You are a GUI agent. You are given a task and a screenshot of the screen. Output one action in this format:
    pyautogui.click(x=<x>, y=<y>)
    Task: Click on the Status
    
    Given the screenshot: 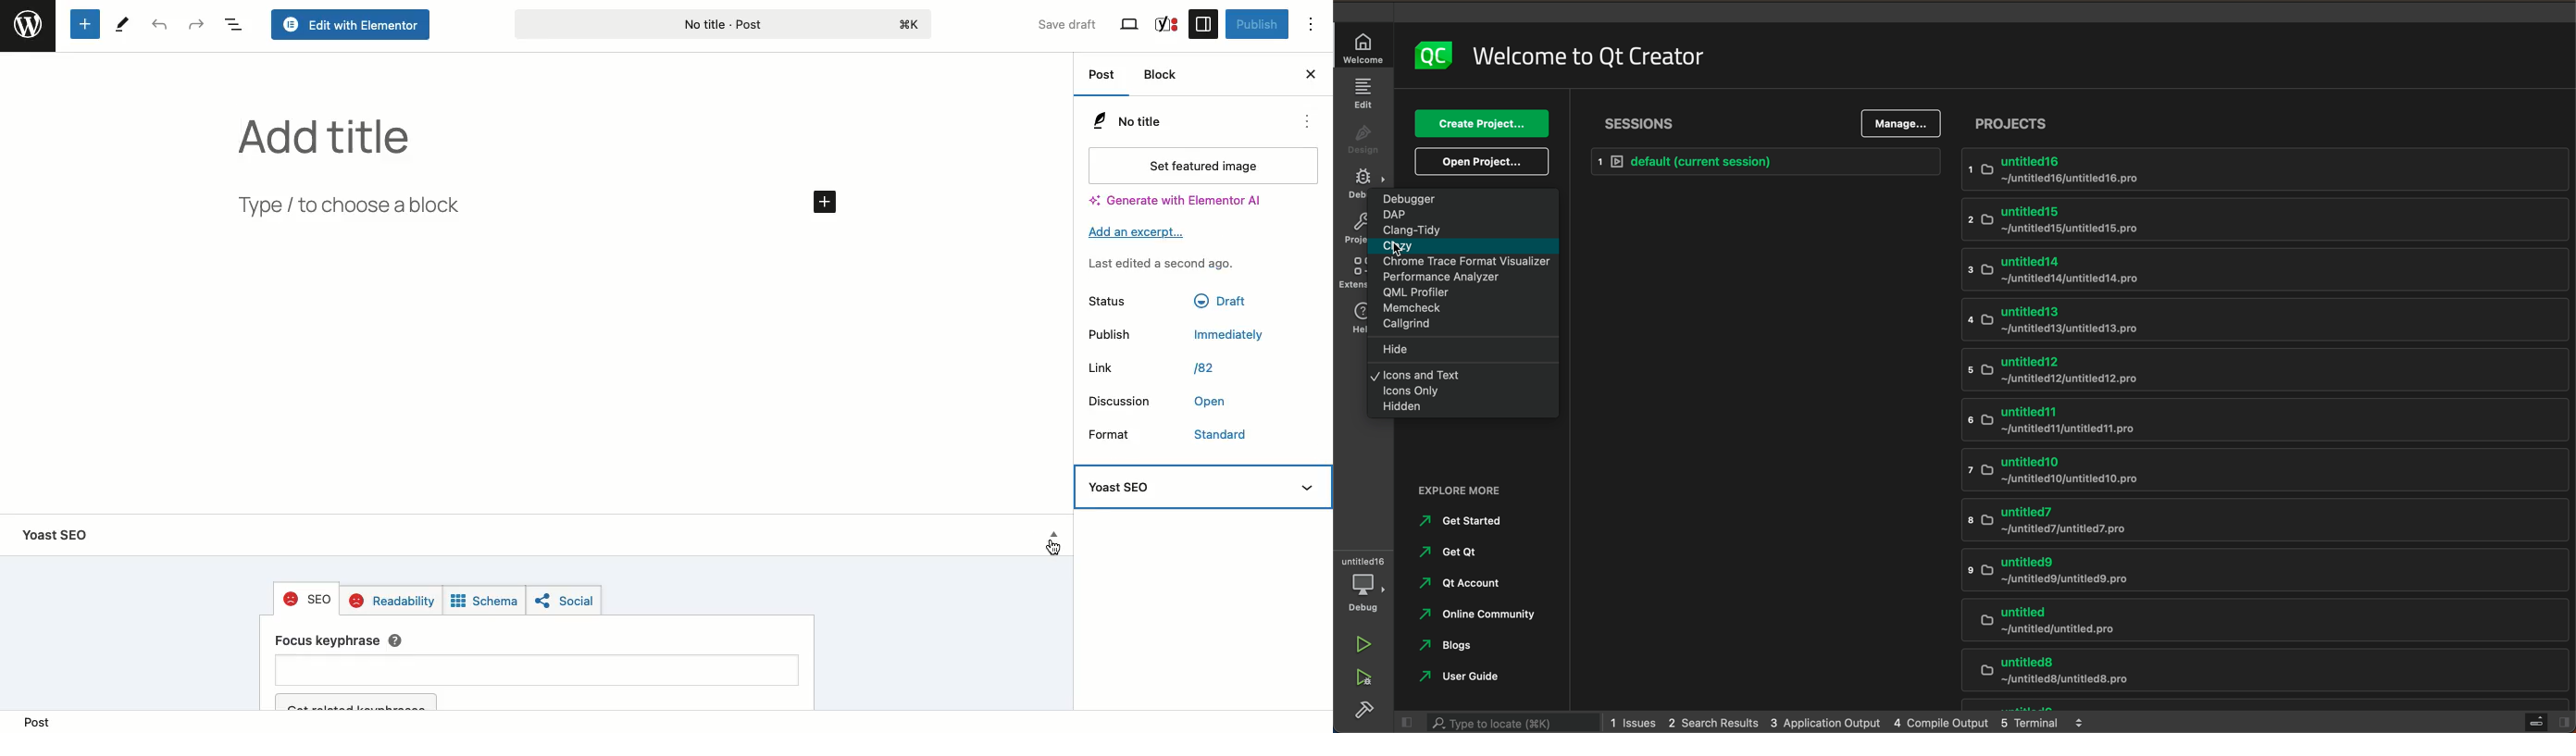 What is the action you would take?
    pyautogui.click(x=1119, y=301)
    